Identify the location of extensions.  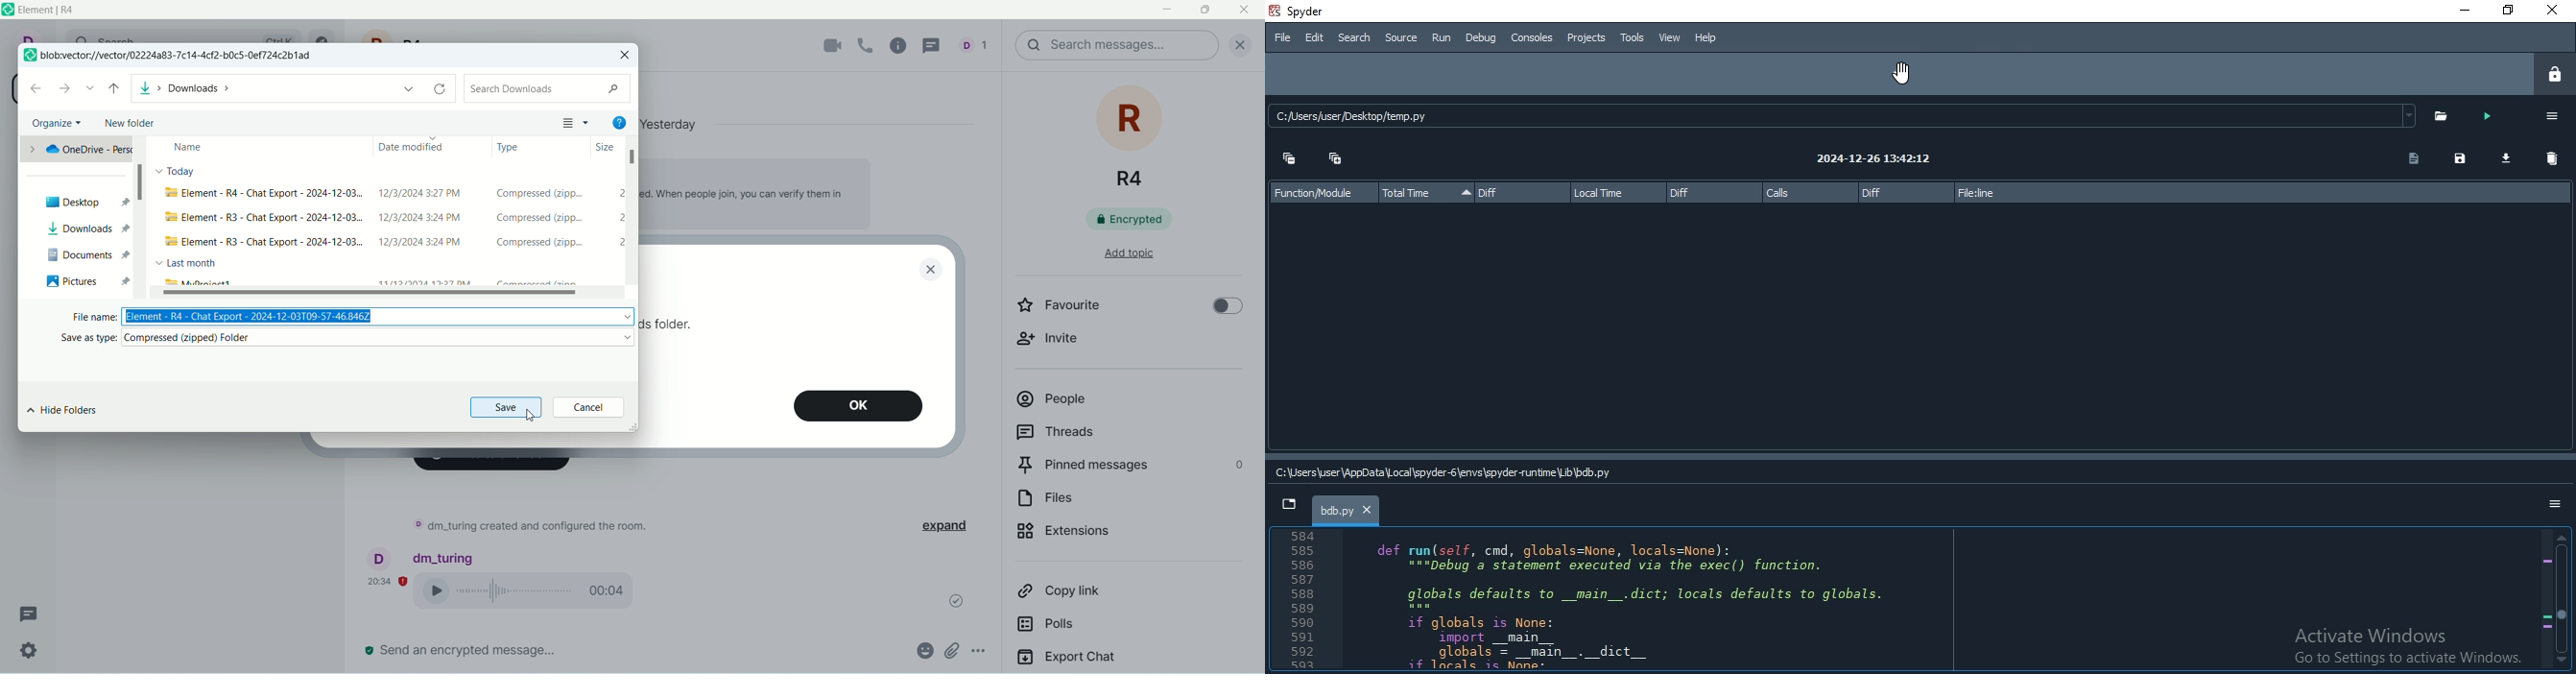
(1111, 538).